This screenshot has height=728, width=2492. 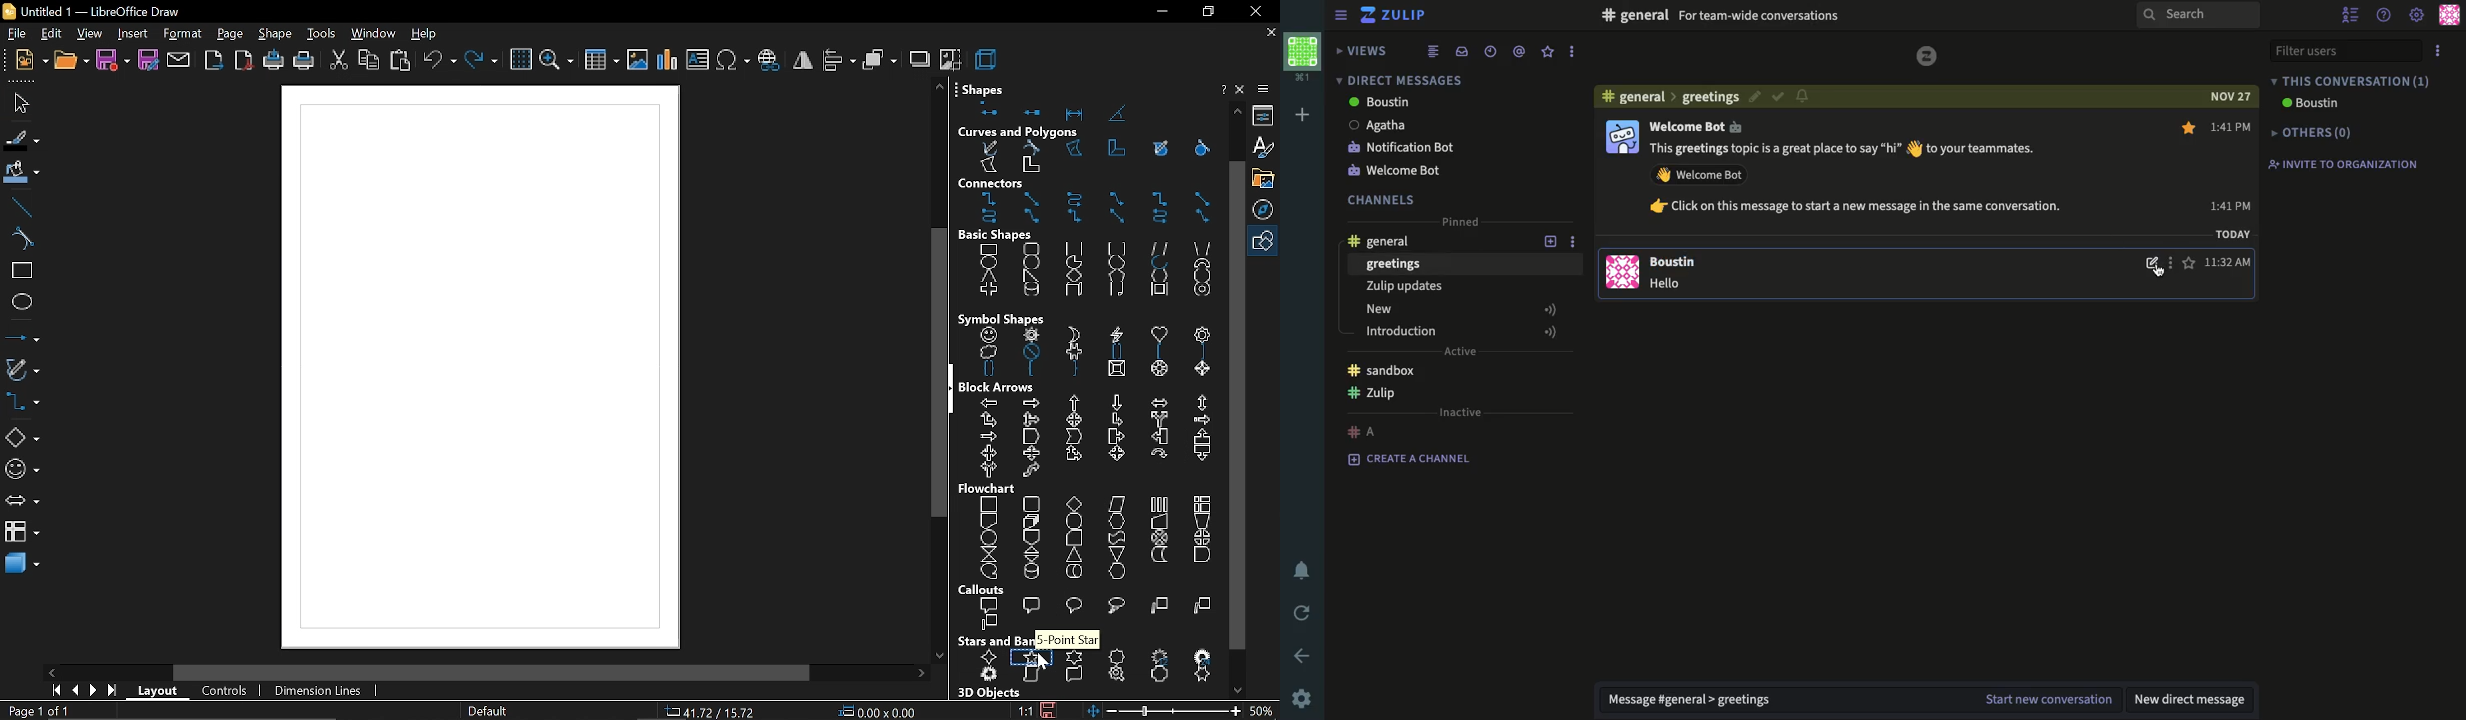 I want to click on notification , so click(x=1804, y=97).